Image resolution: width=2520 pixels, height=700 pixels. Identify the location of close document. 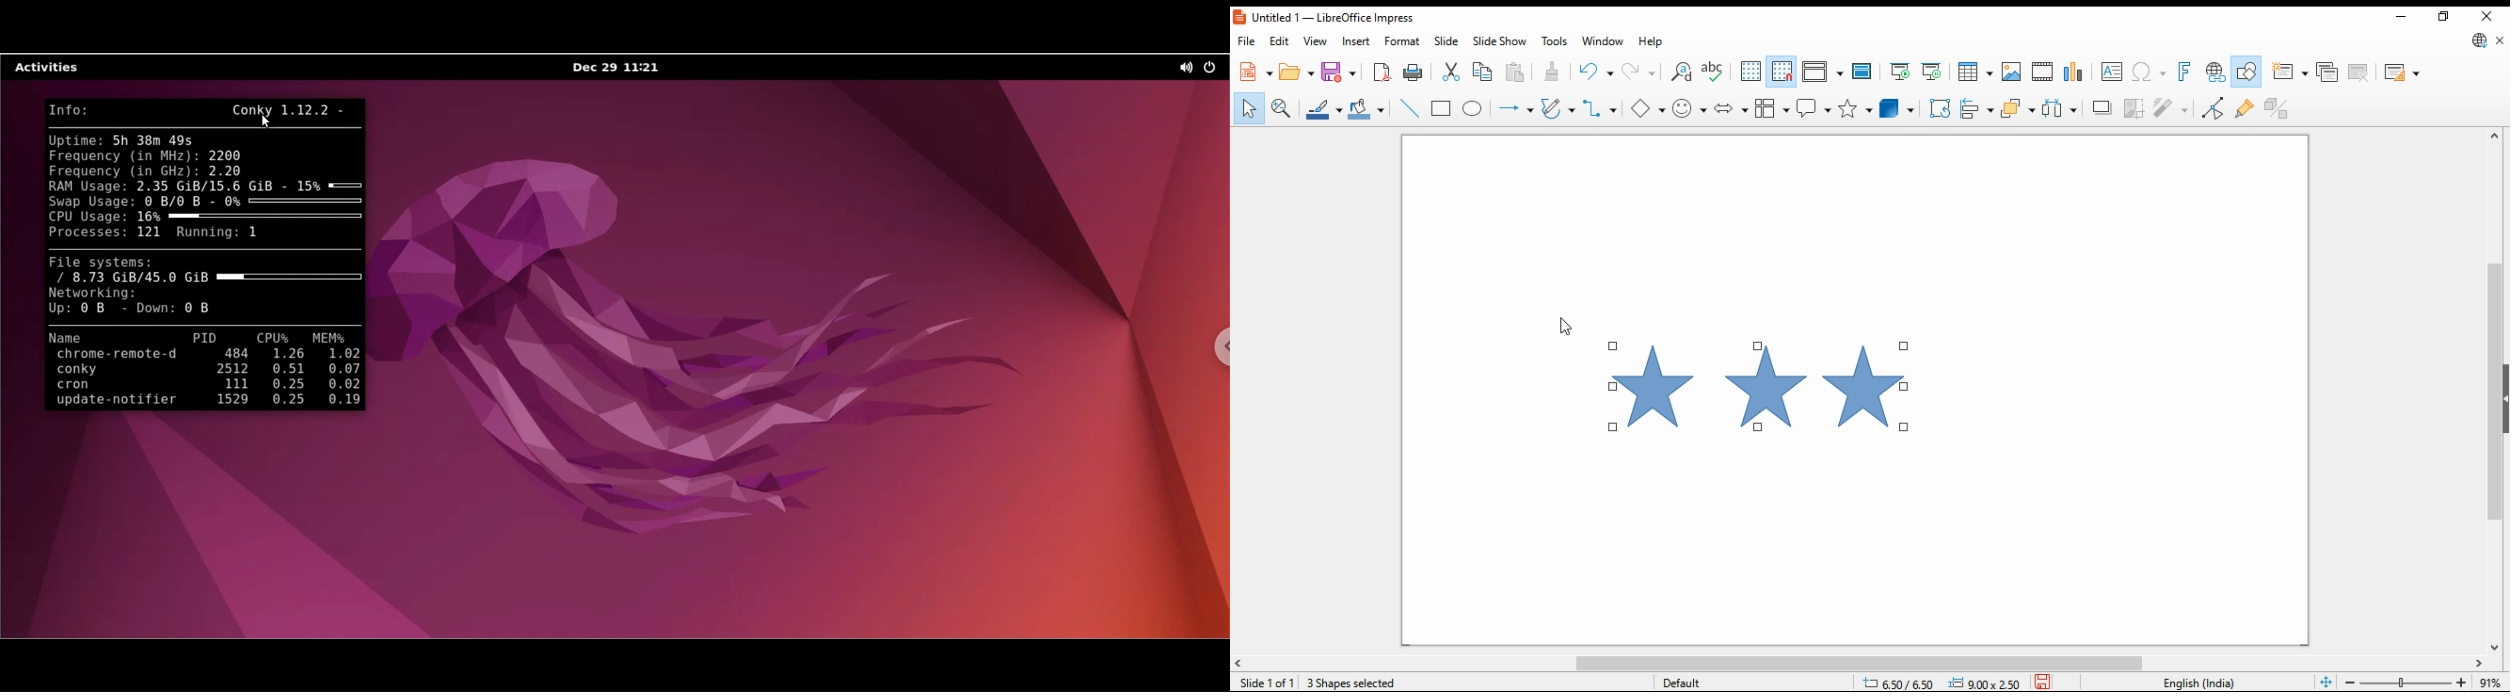
(2498, 38).